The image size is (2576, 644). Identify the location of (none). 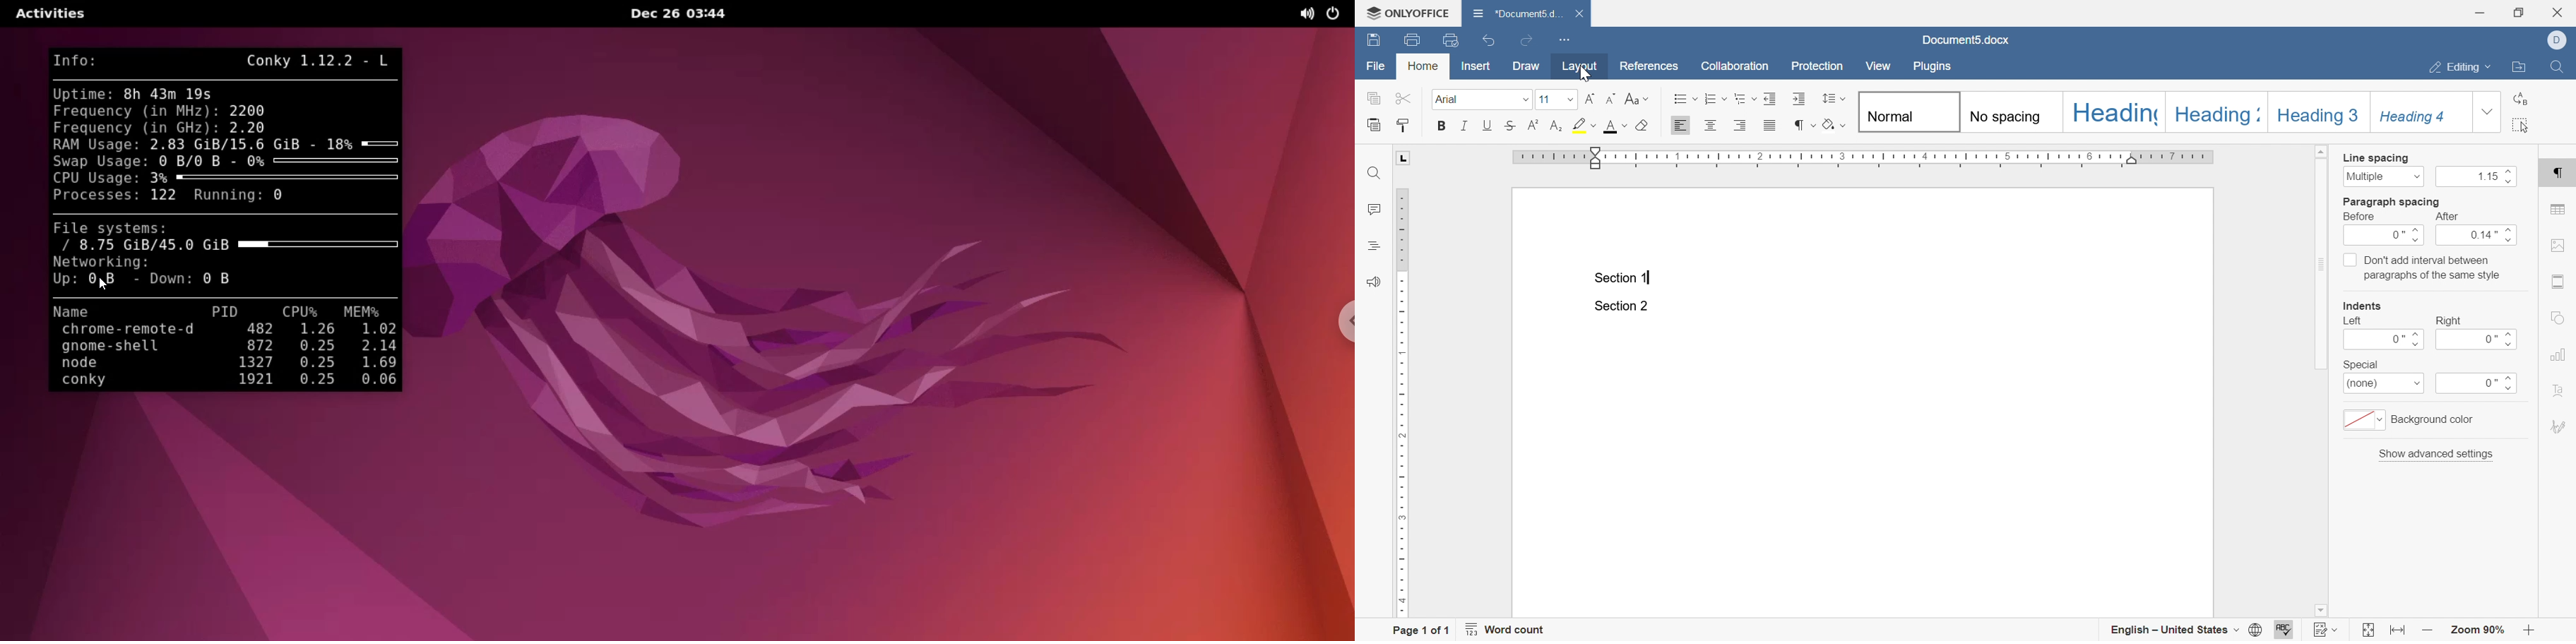
(2385, 385).